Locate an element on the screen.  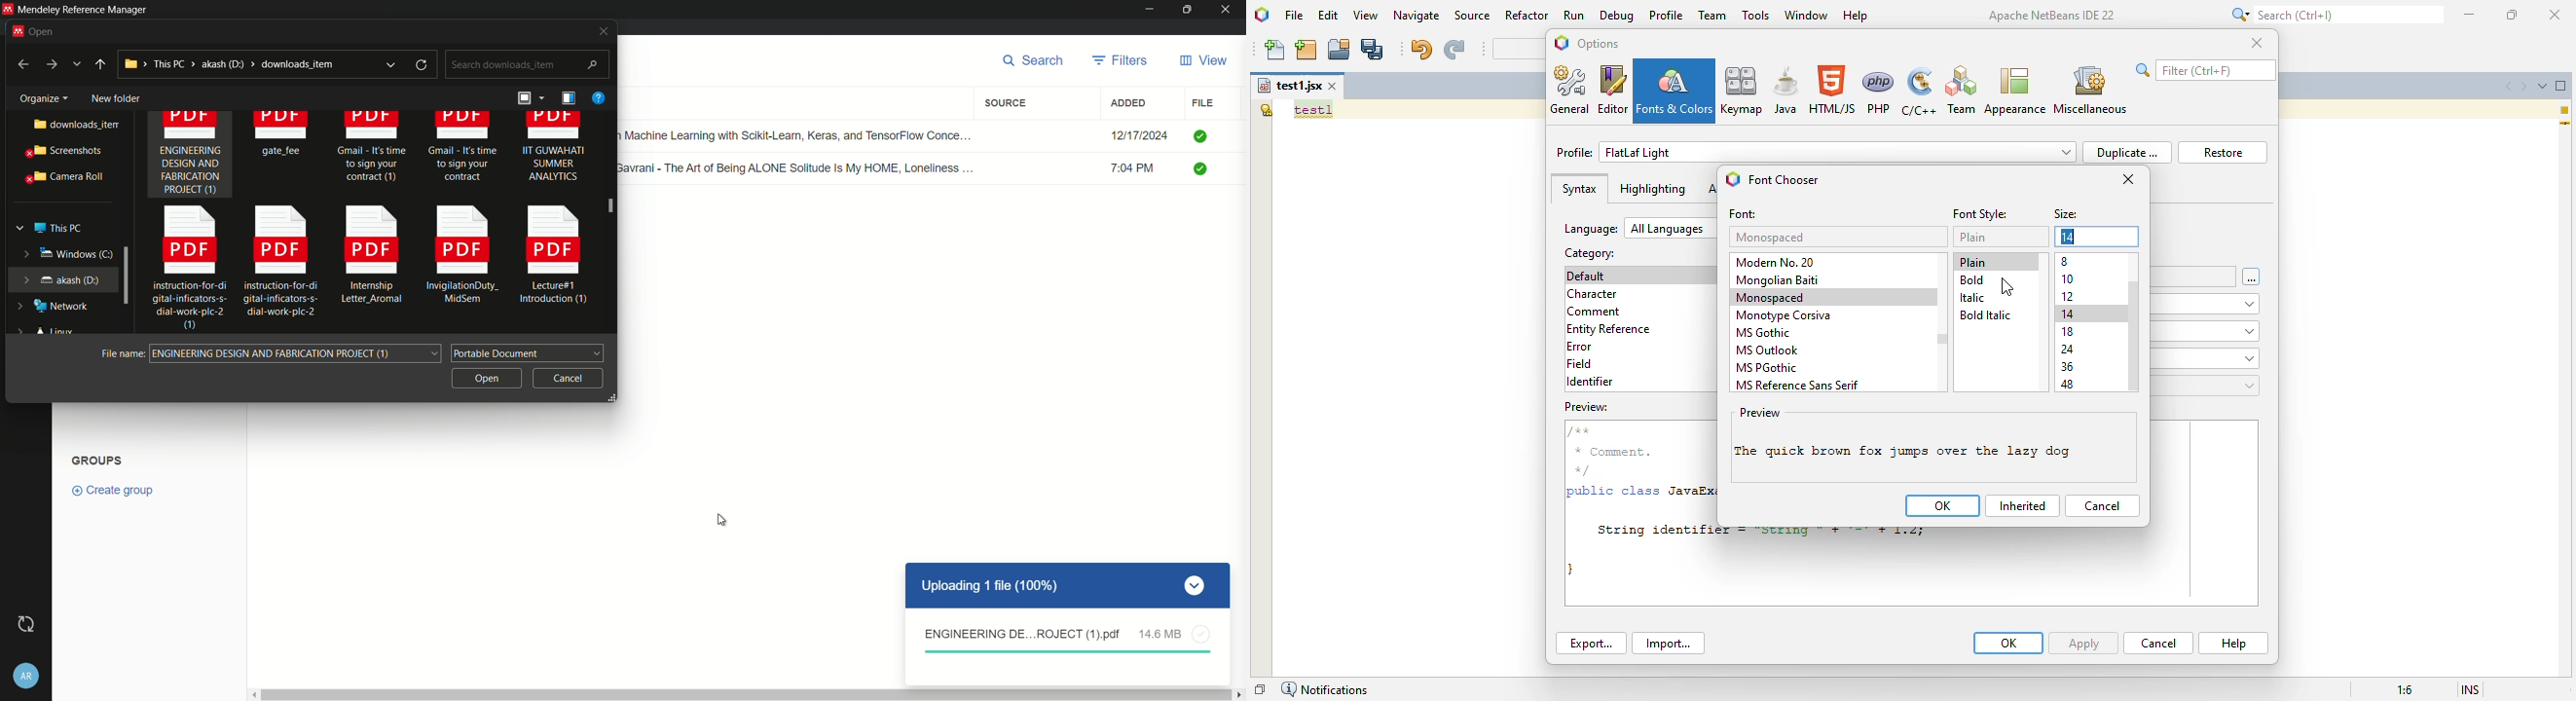
OK is located at coordinates (2008, 643).